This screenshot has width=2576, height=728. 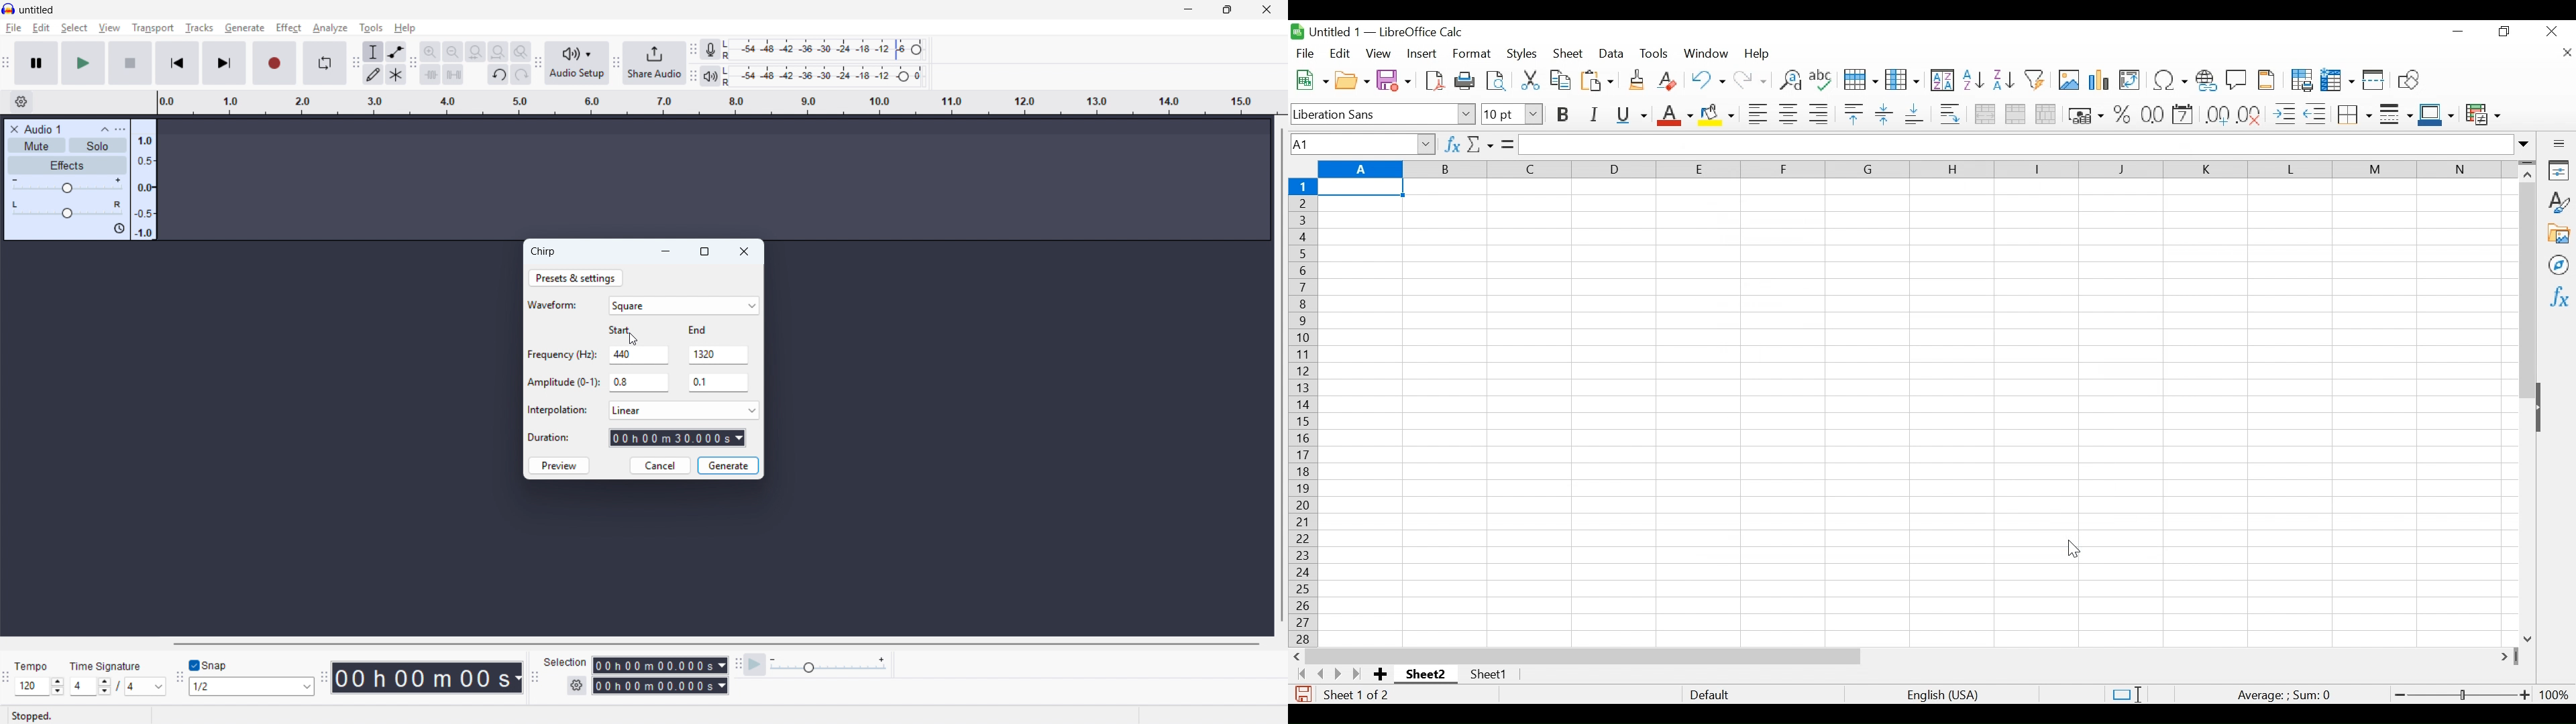 I want to click on select , so click(x=74, y=27).